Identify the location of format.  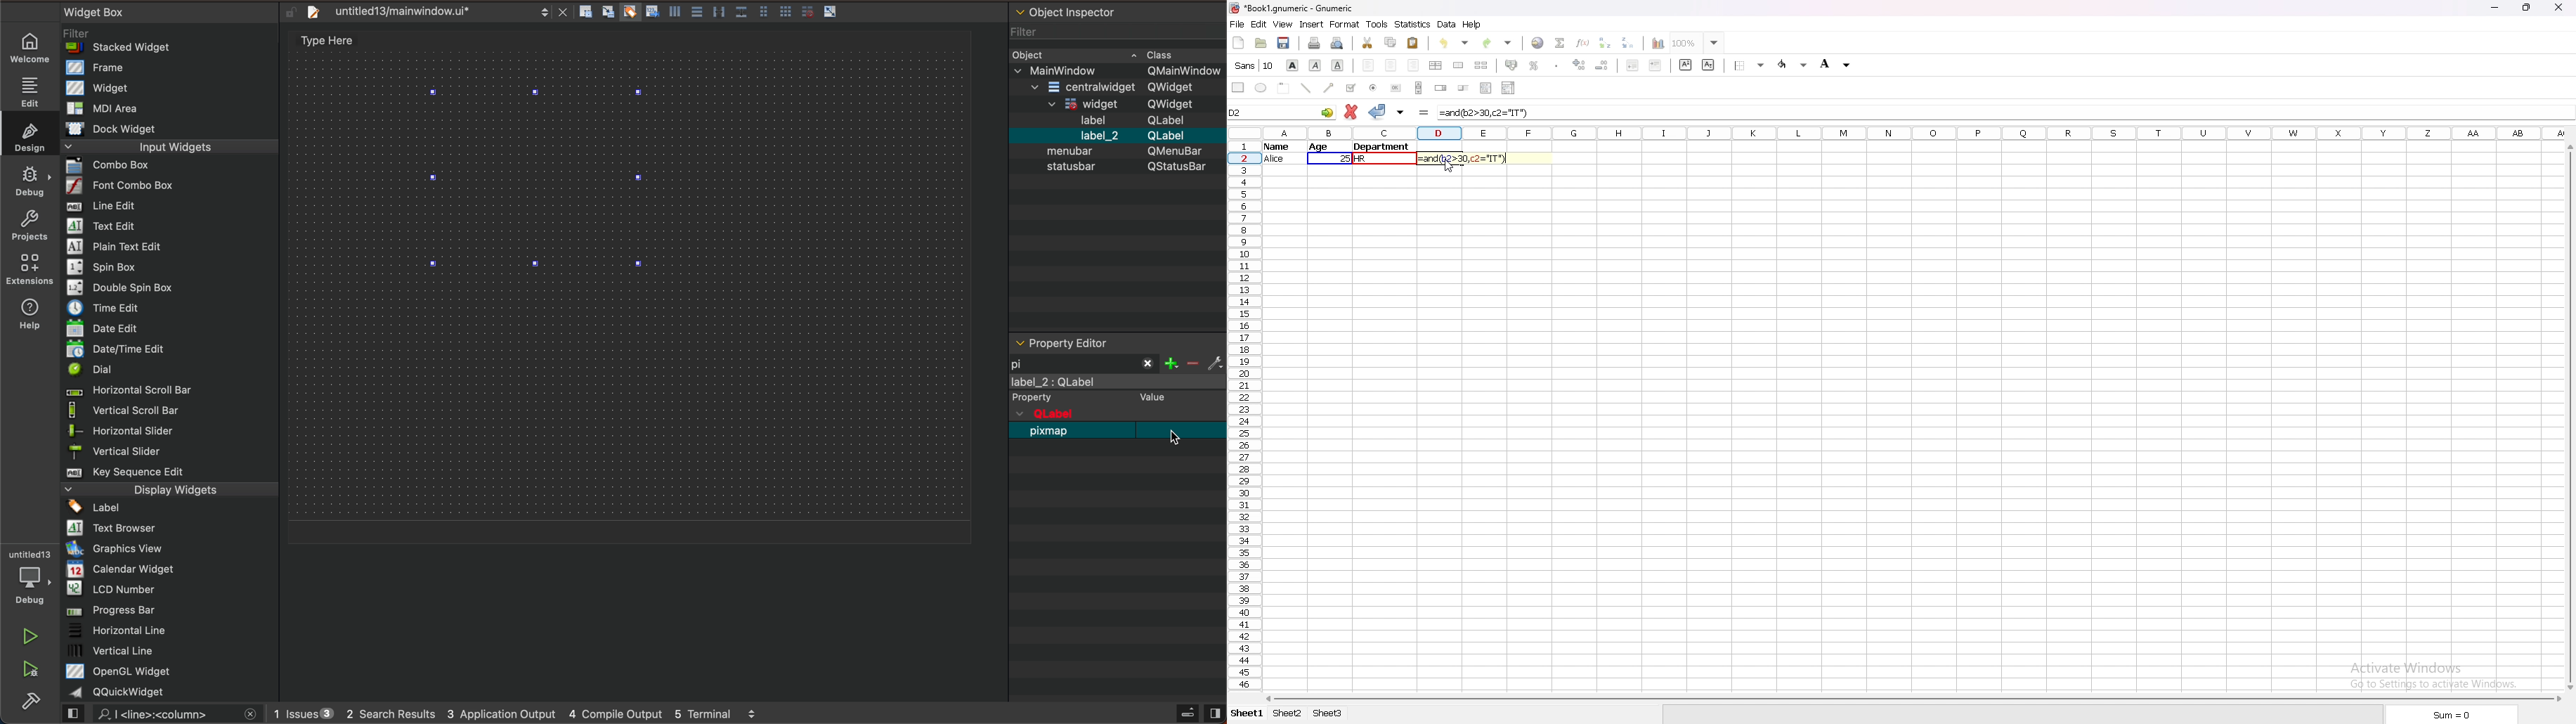
(1345, 24).